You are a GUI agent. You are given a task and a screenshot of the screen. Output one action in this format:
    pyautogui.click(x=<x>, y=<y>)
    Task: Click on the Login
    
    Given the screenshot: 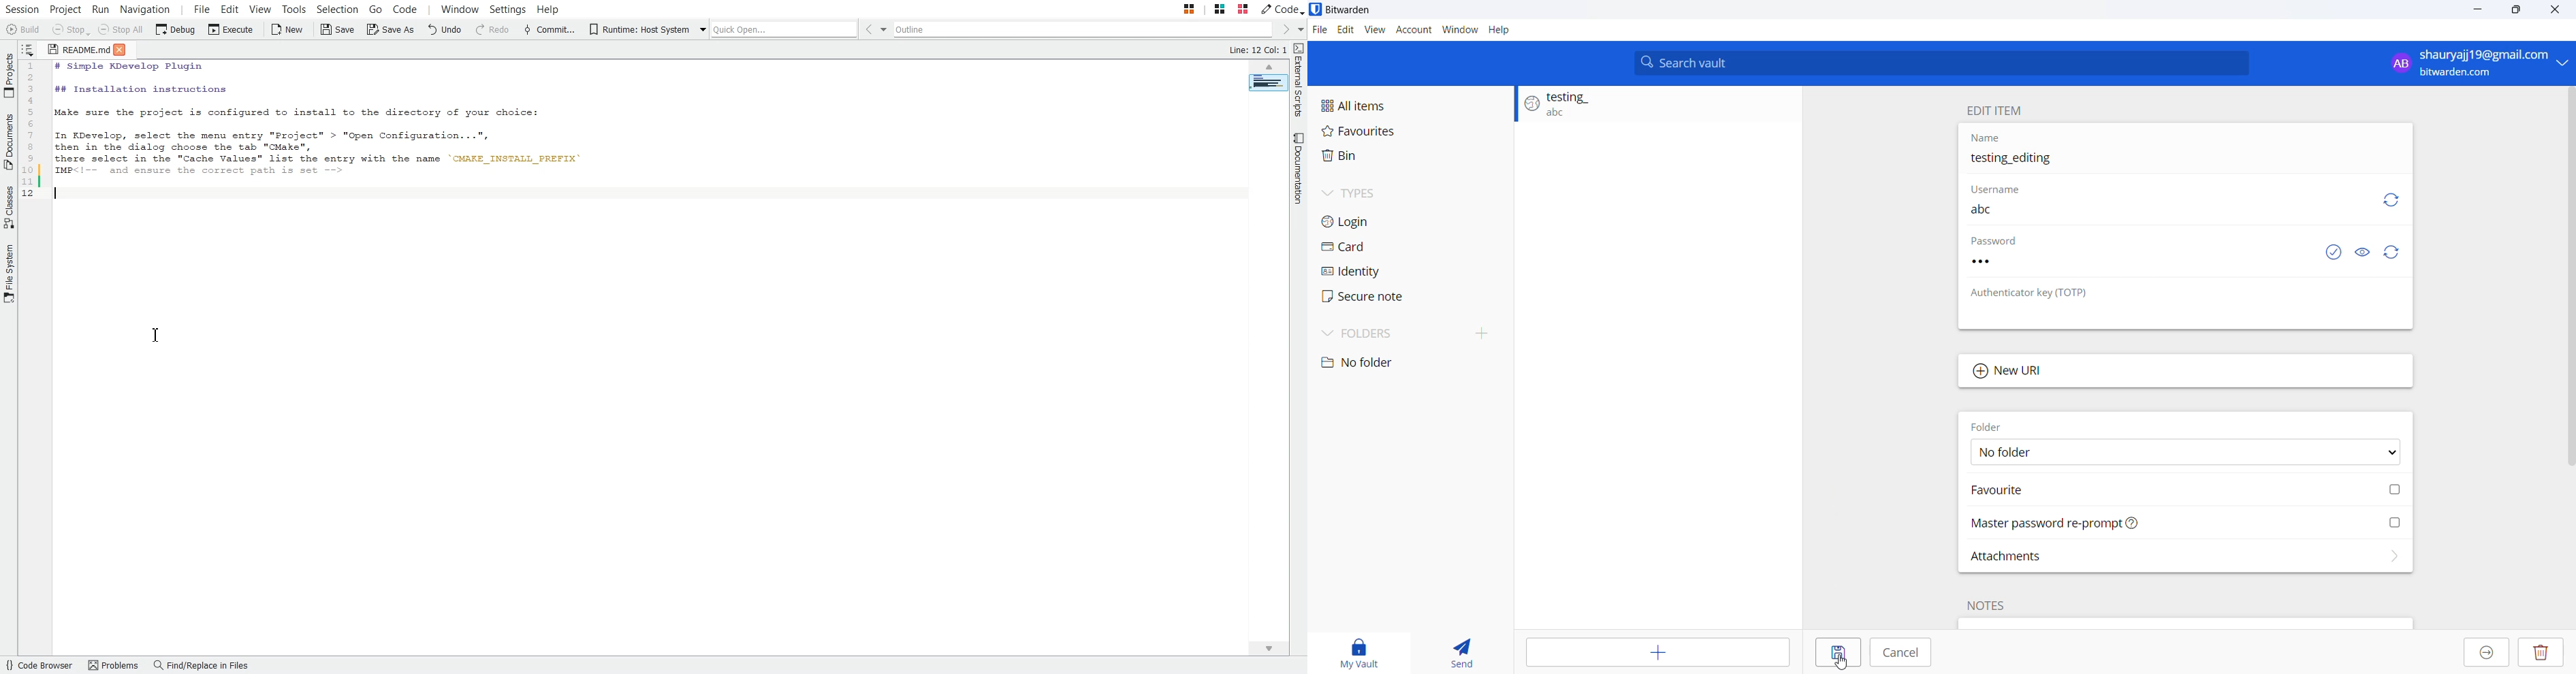 What is the action you would take?
    pyautogui.click(x=1401, y=223)
    